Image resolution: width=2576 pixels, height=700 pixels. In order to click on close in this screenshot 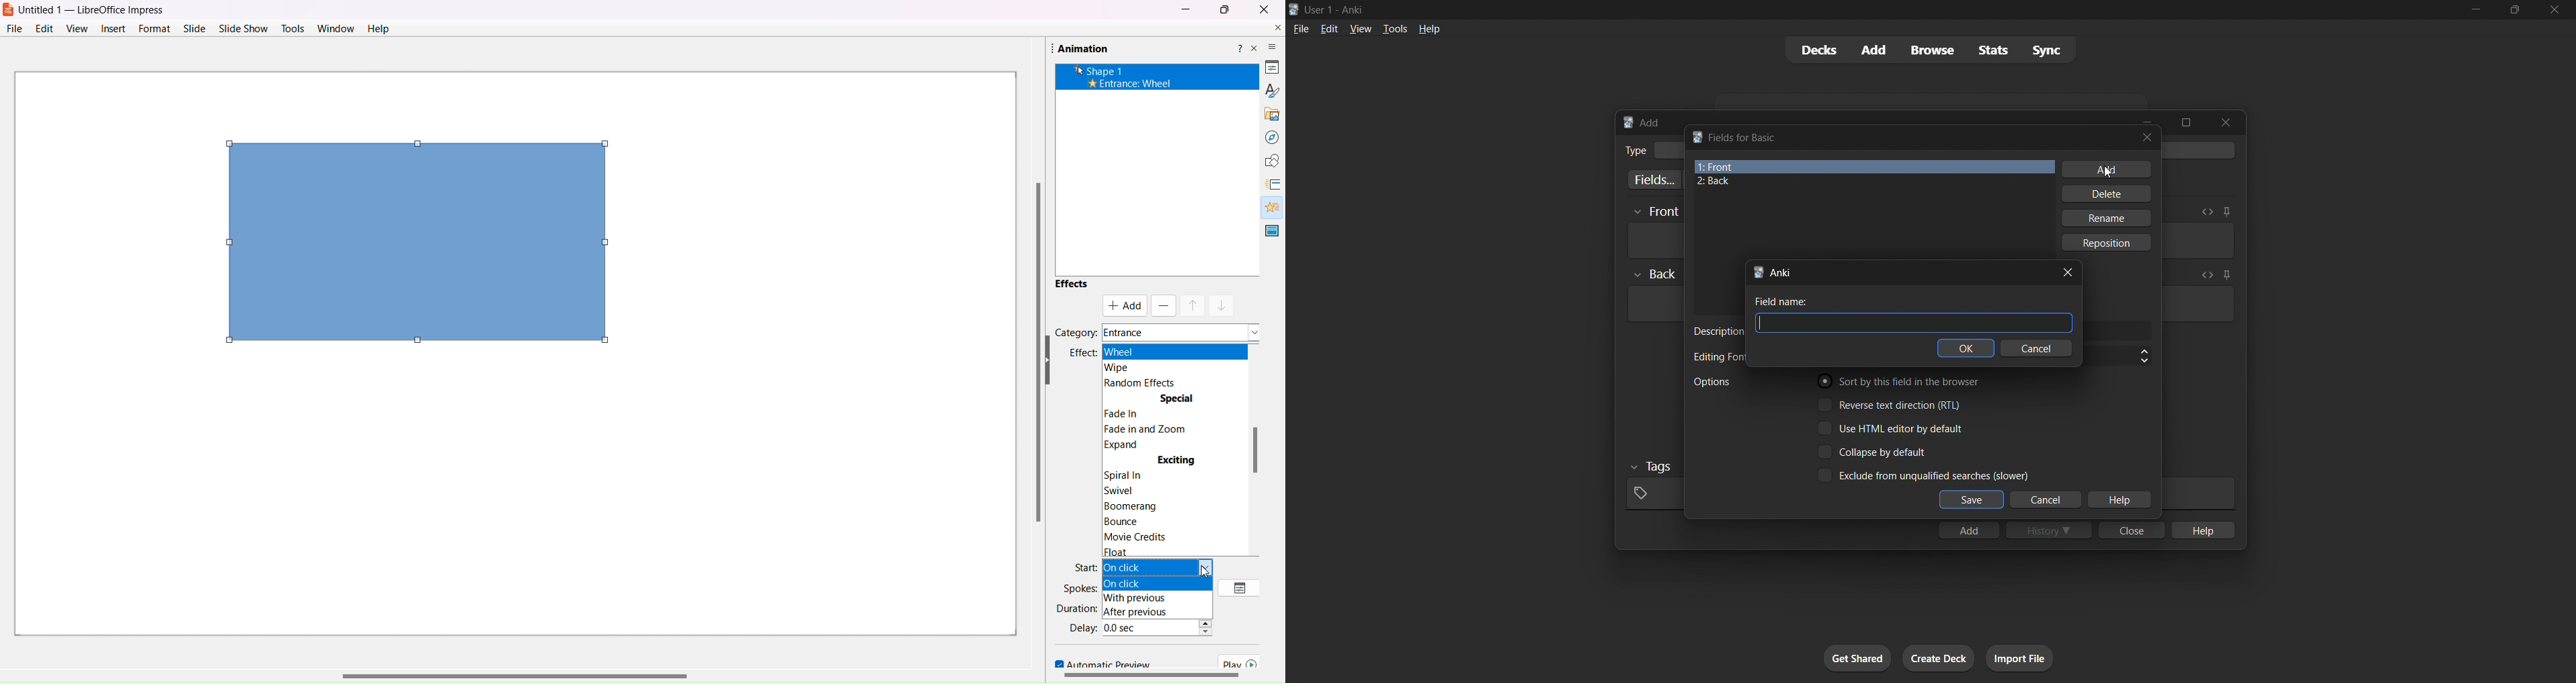, I will do `click(2068, 273)`.